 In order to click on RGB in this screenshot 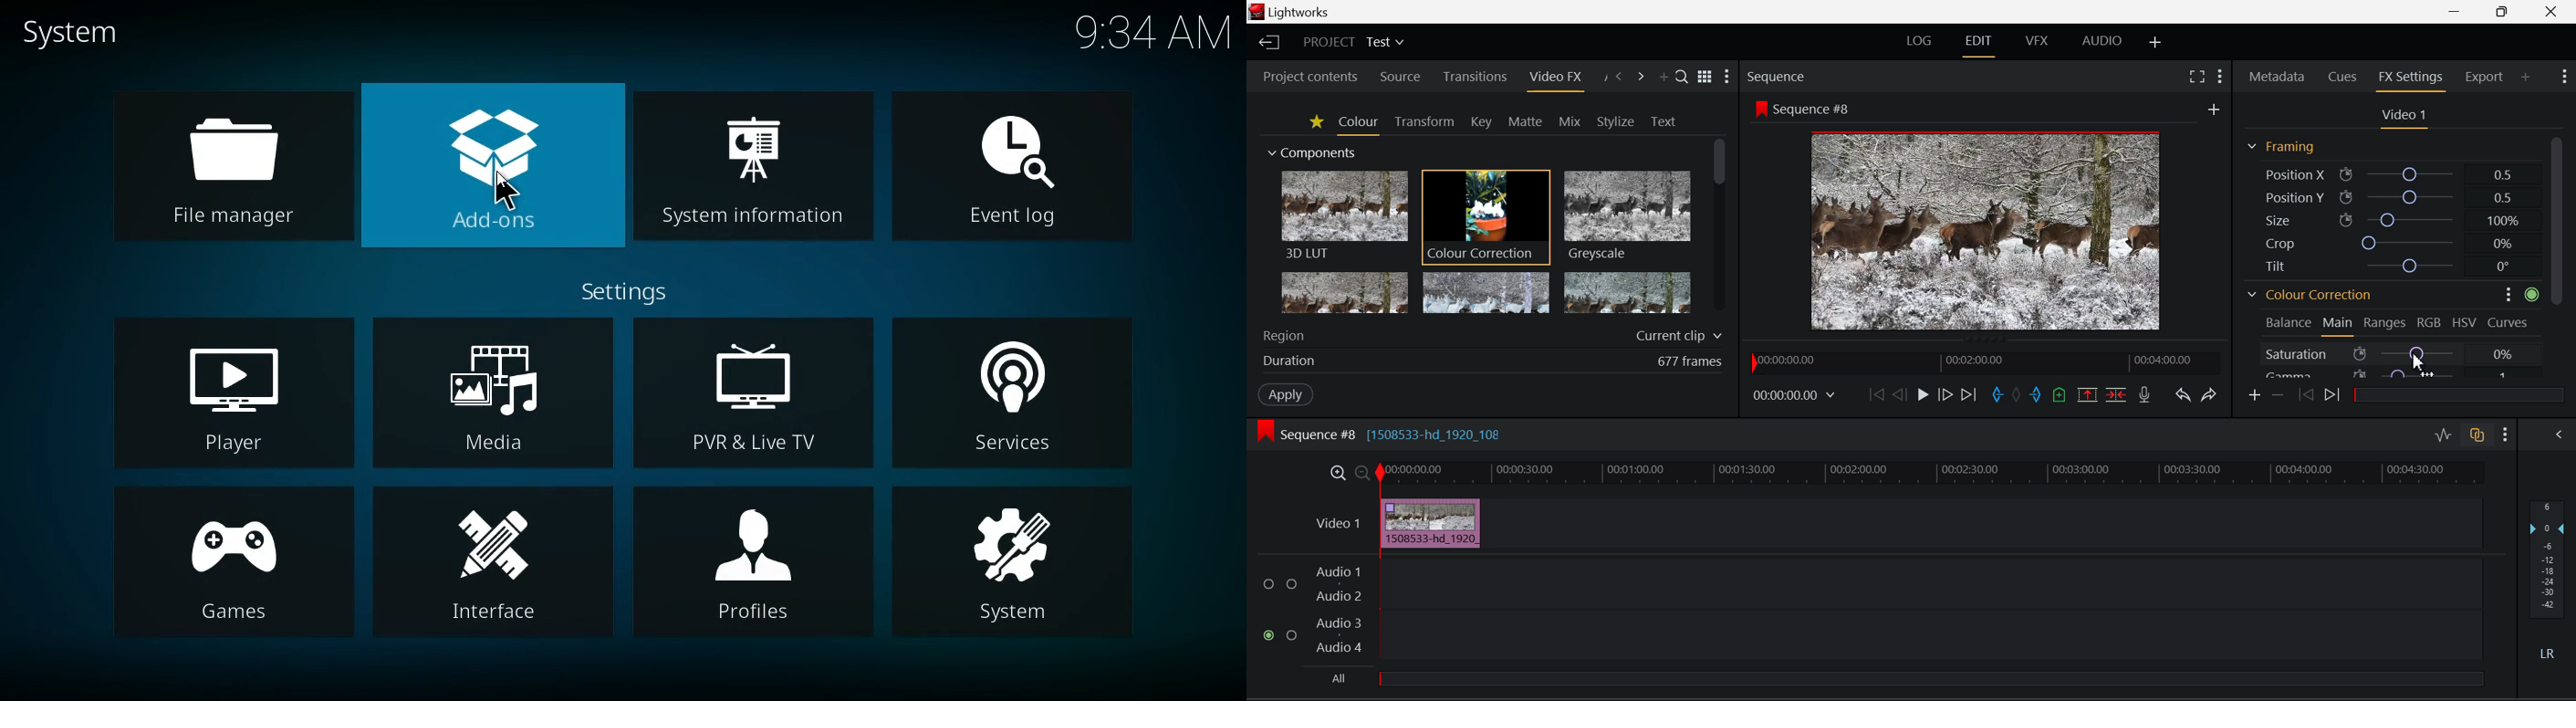, I will do `click(2429, 322)`.